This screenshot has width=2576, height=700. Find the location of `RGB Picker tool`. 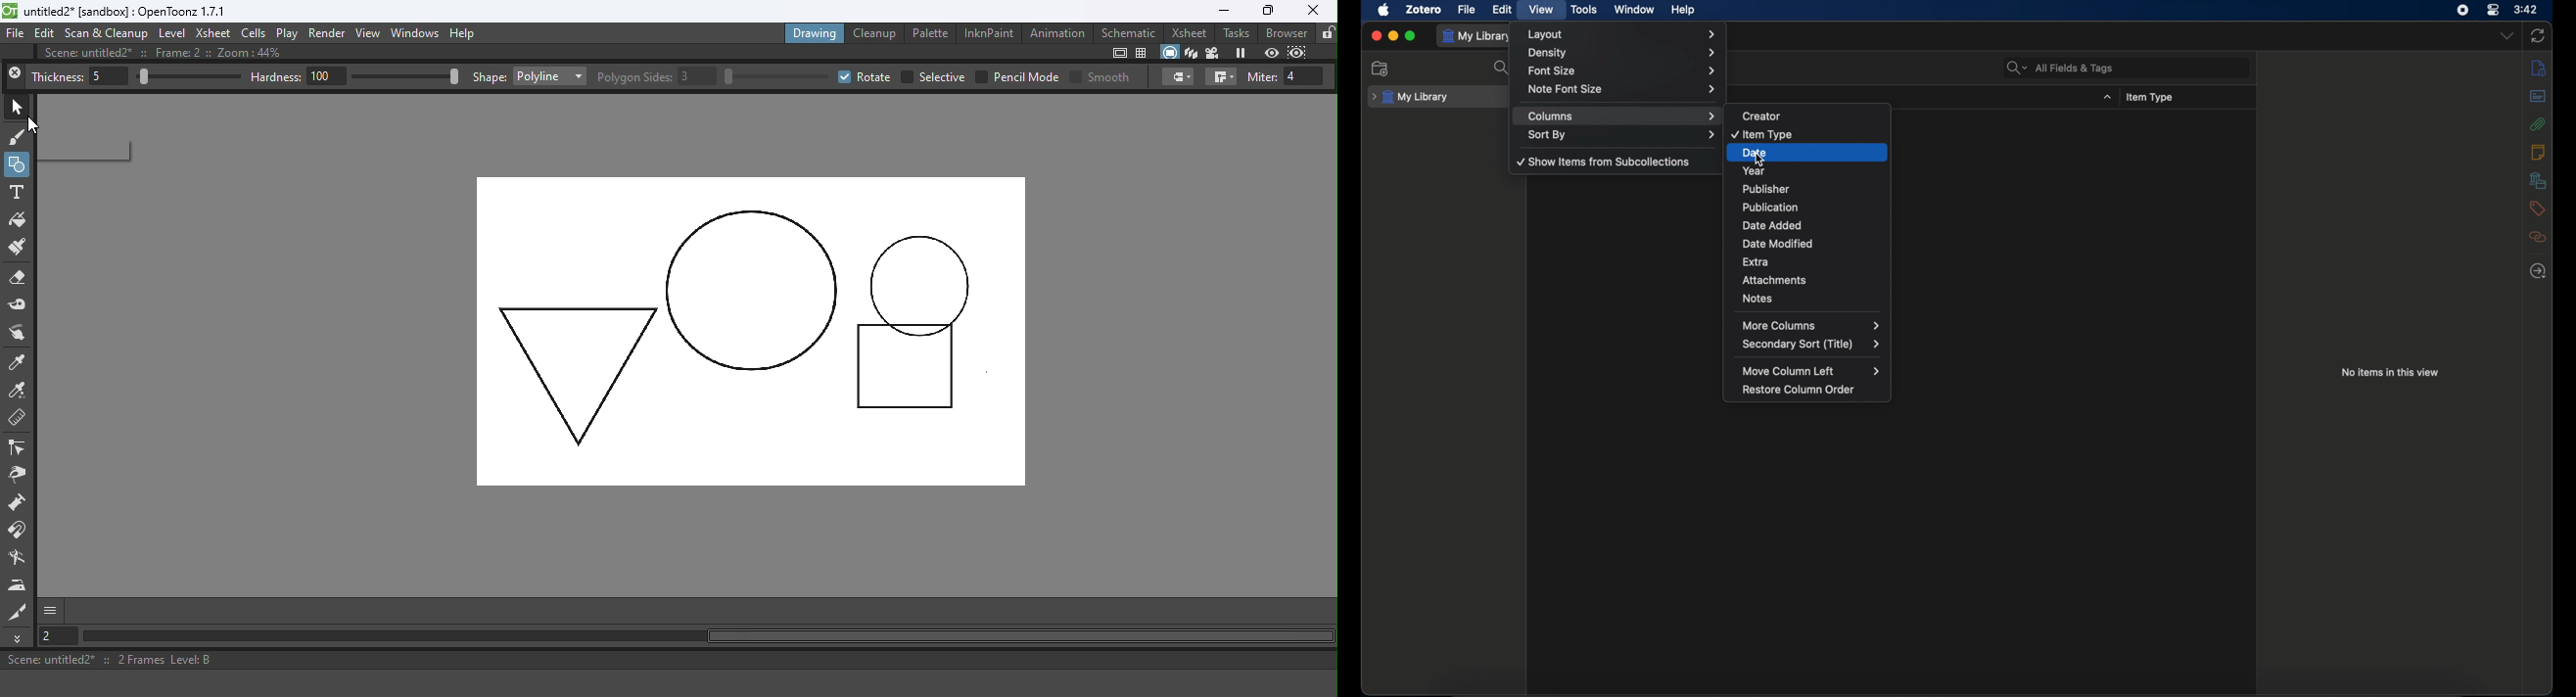

RGB Picker tool is located at coordinates (19, 392).